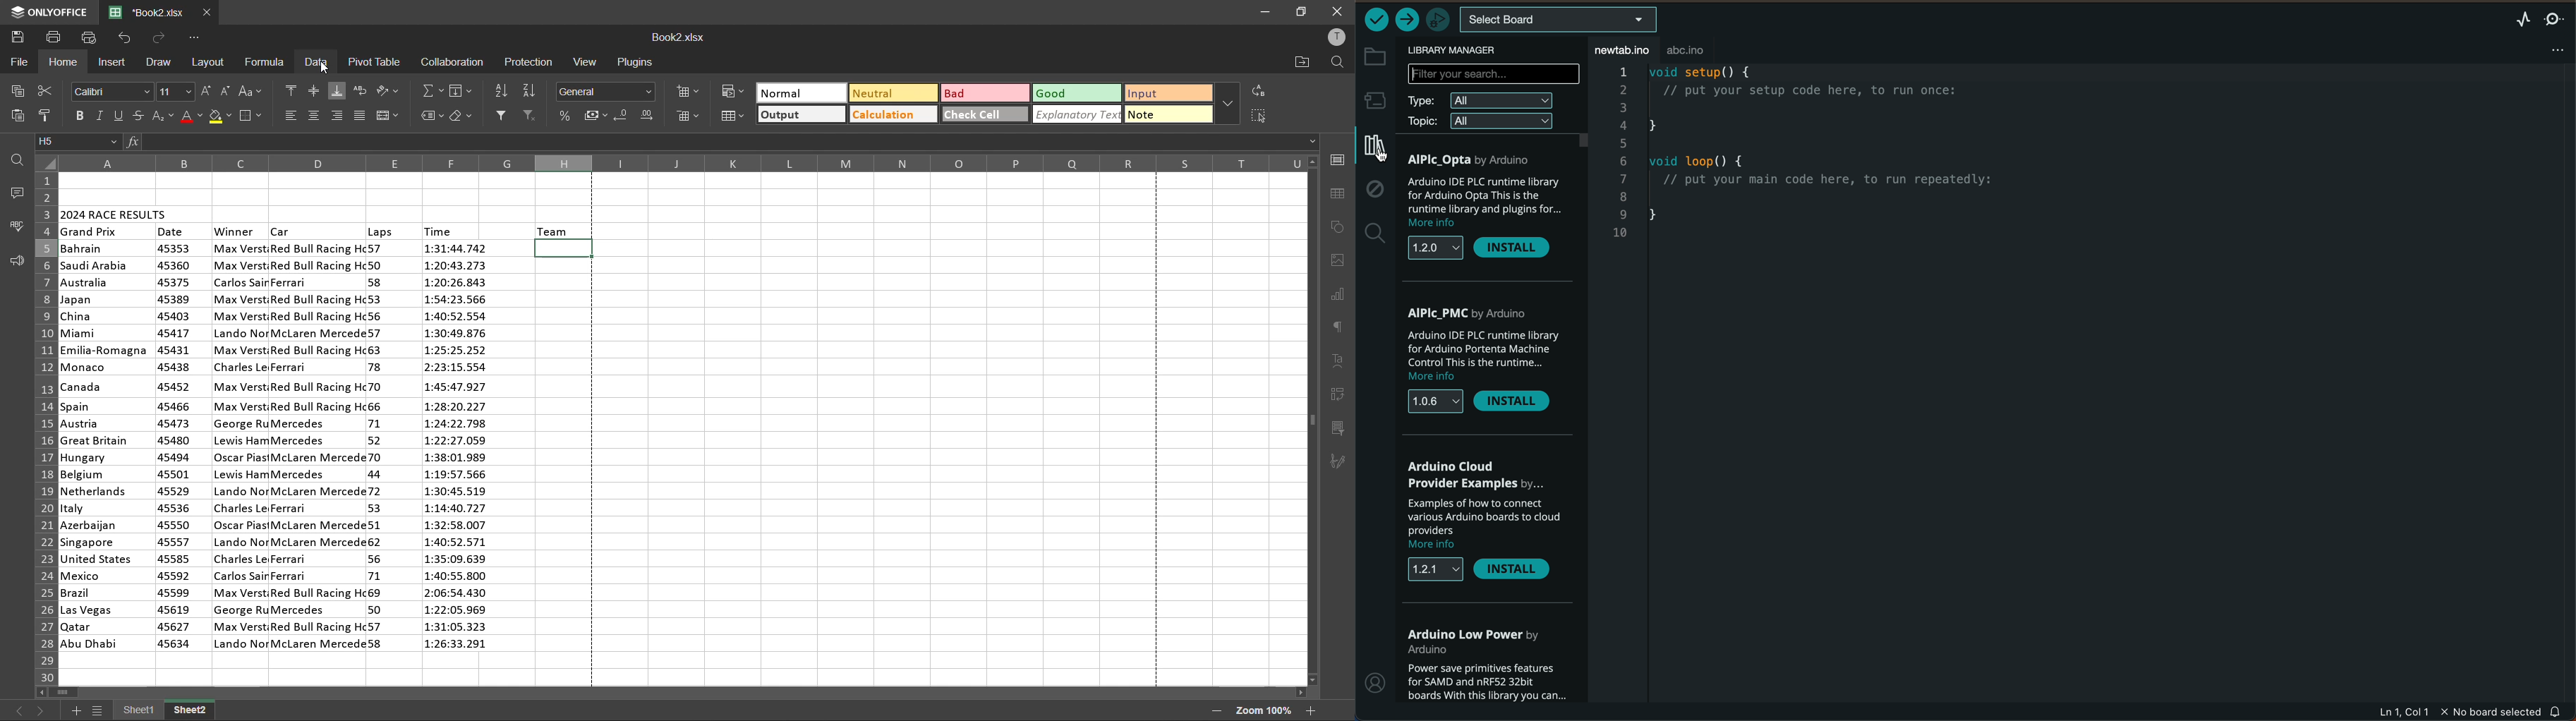  What do you see at coordinates (1374, 56) in the screenshot?
I see `folder` at bounding box center [1374, 56].